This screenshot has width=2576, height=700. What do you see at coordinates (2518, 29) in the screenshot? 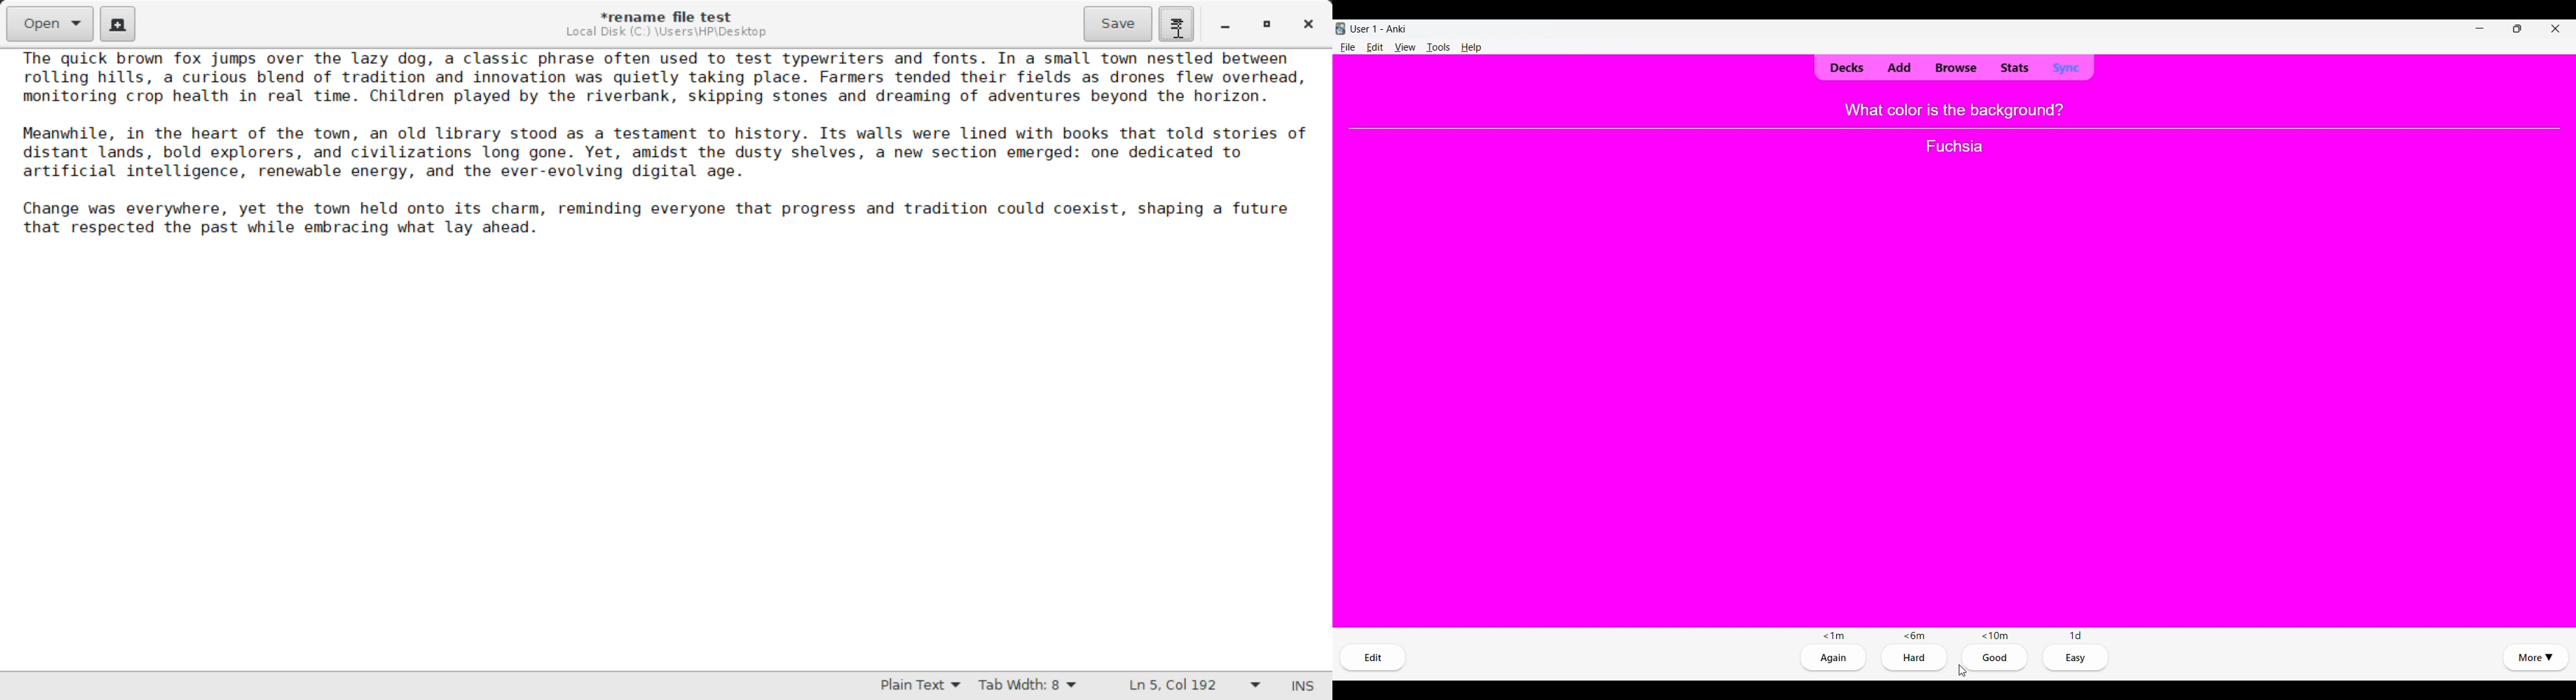
I see `Show interface in smaller tab` at bounding box center [2518, 29].